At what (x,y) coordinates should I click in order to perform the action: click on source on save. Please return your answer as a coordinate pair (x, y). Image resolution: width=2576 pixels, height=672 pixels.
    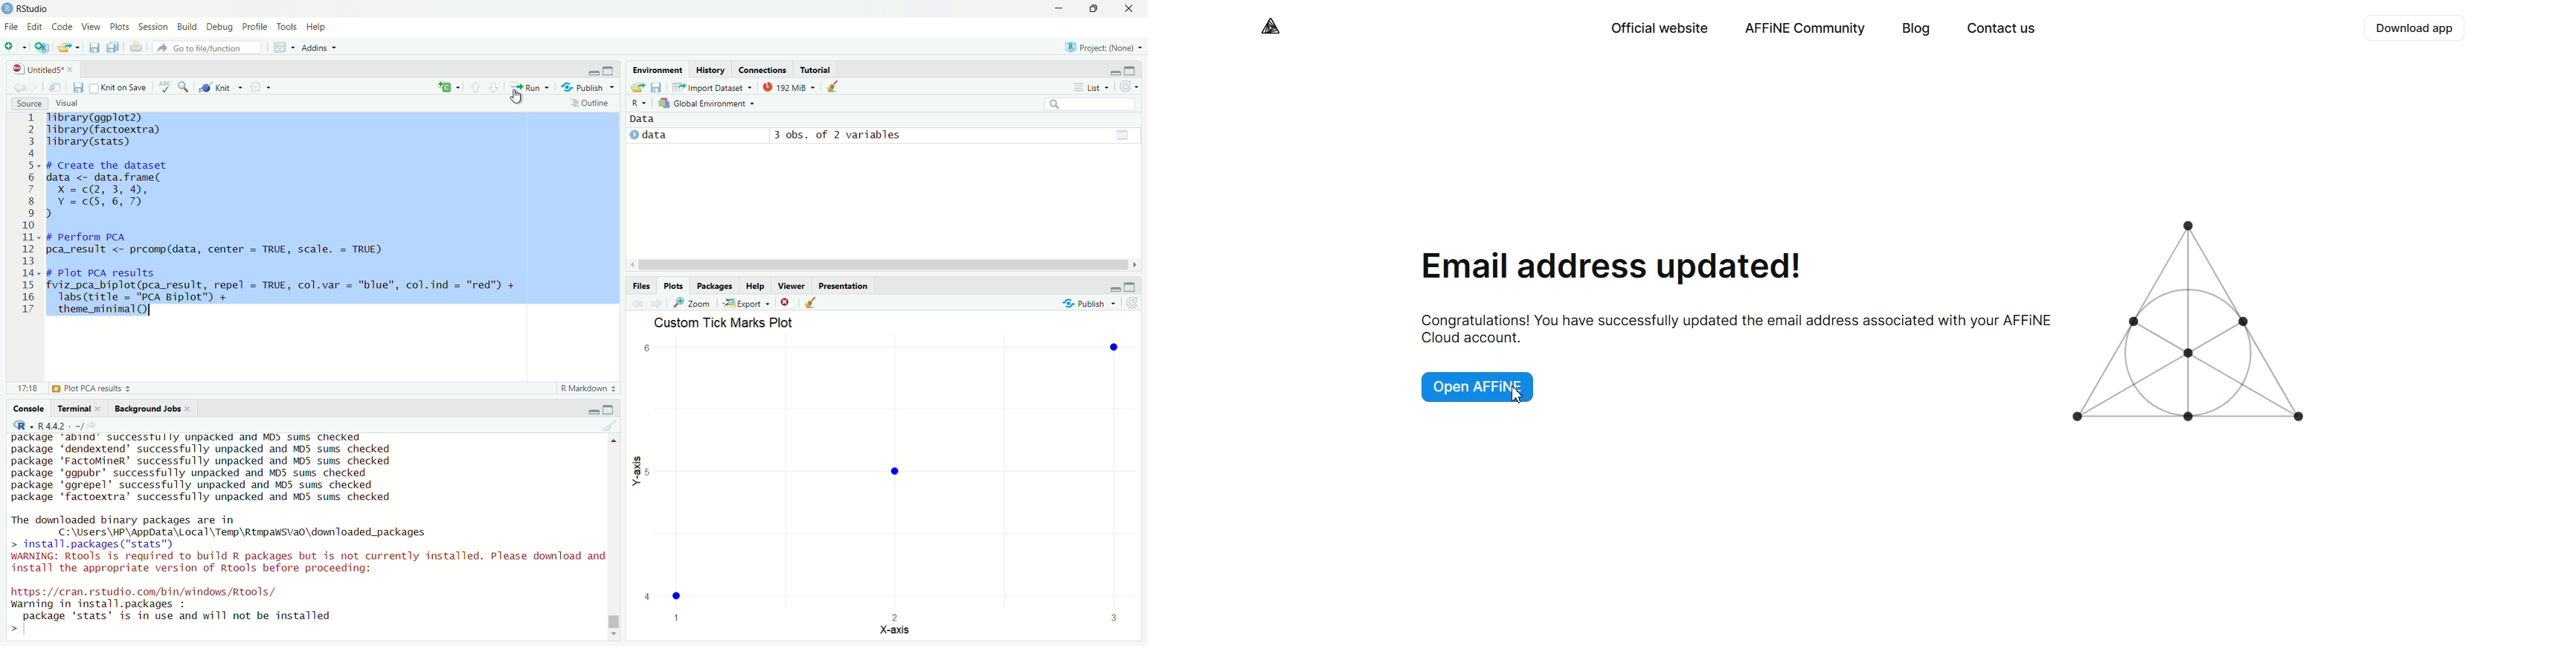
    Looking at the image, I should click on (120, 89).